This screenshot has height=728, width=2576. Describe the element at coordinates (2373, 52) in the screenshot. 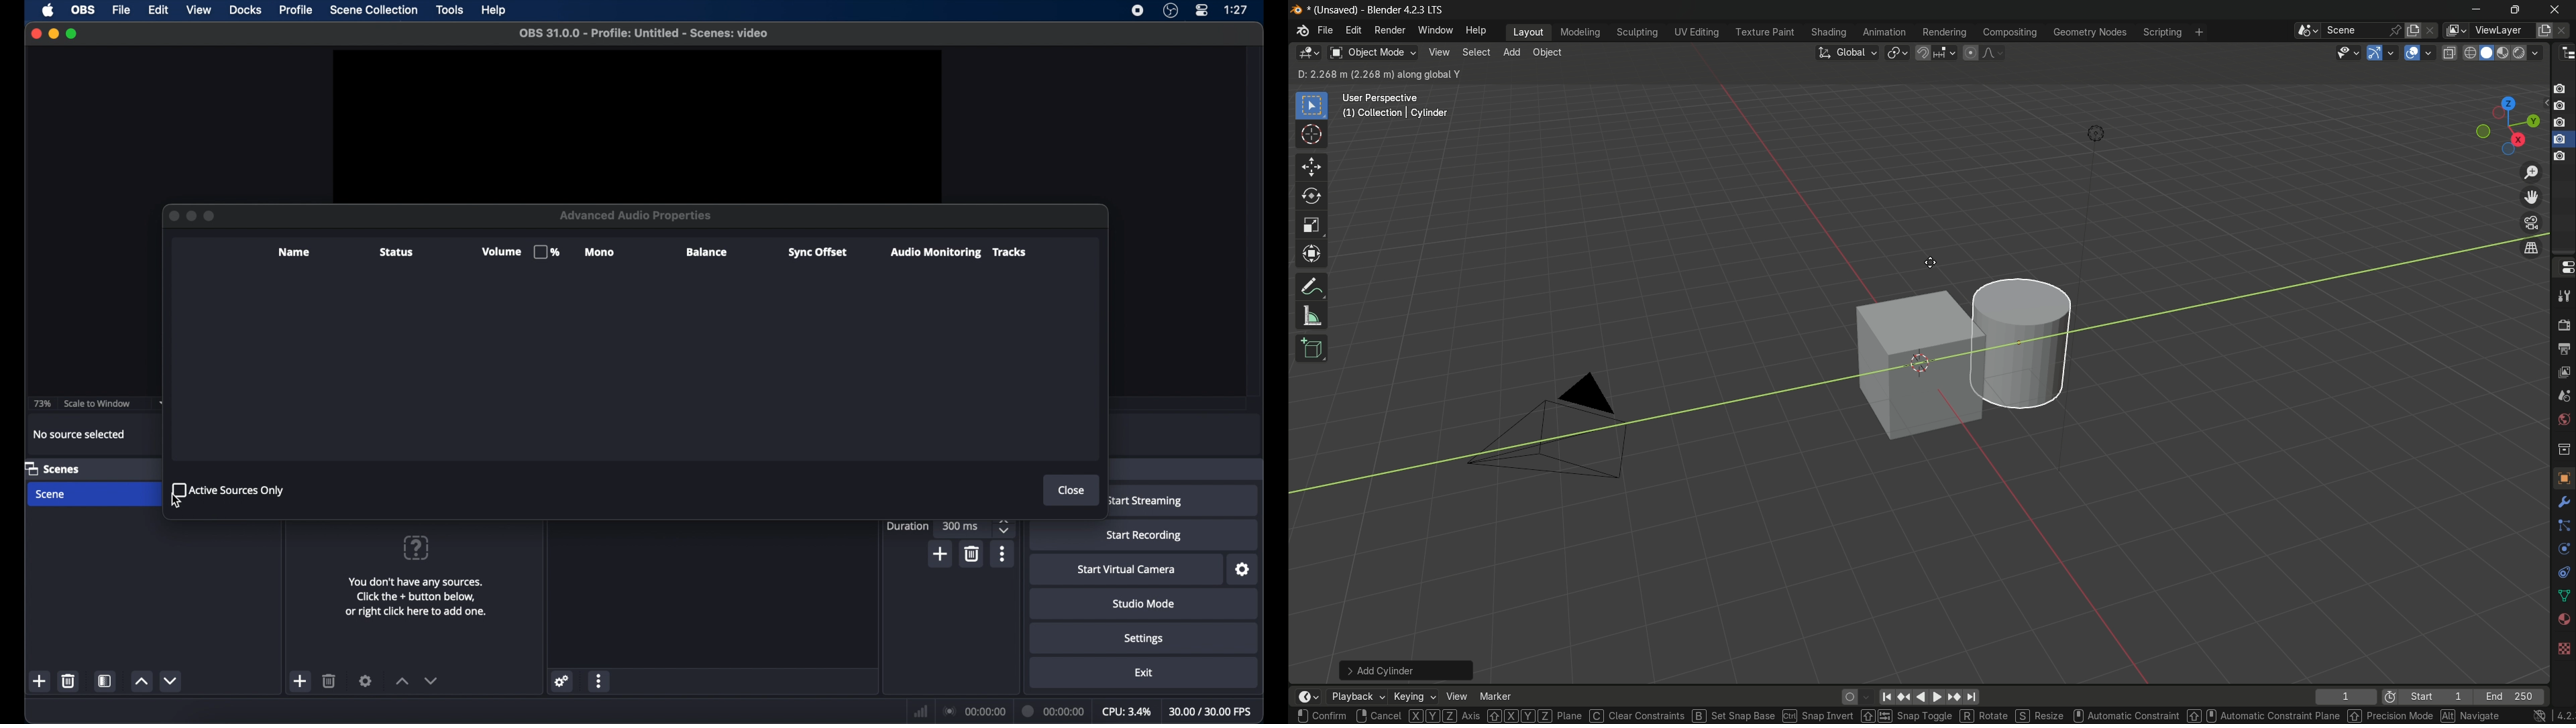

I see `show gizmo` at that location.